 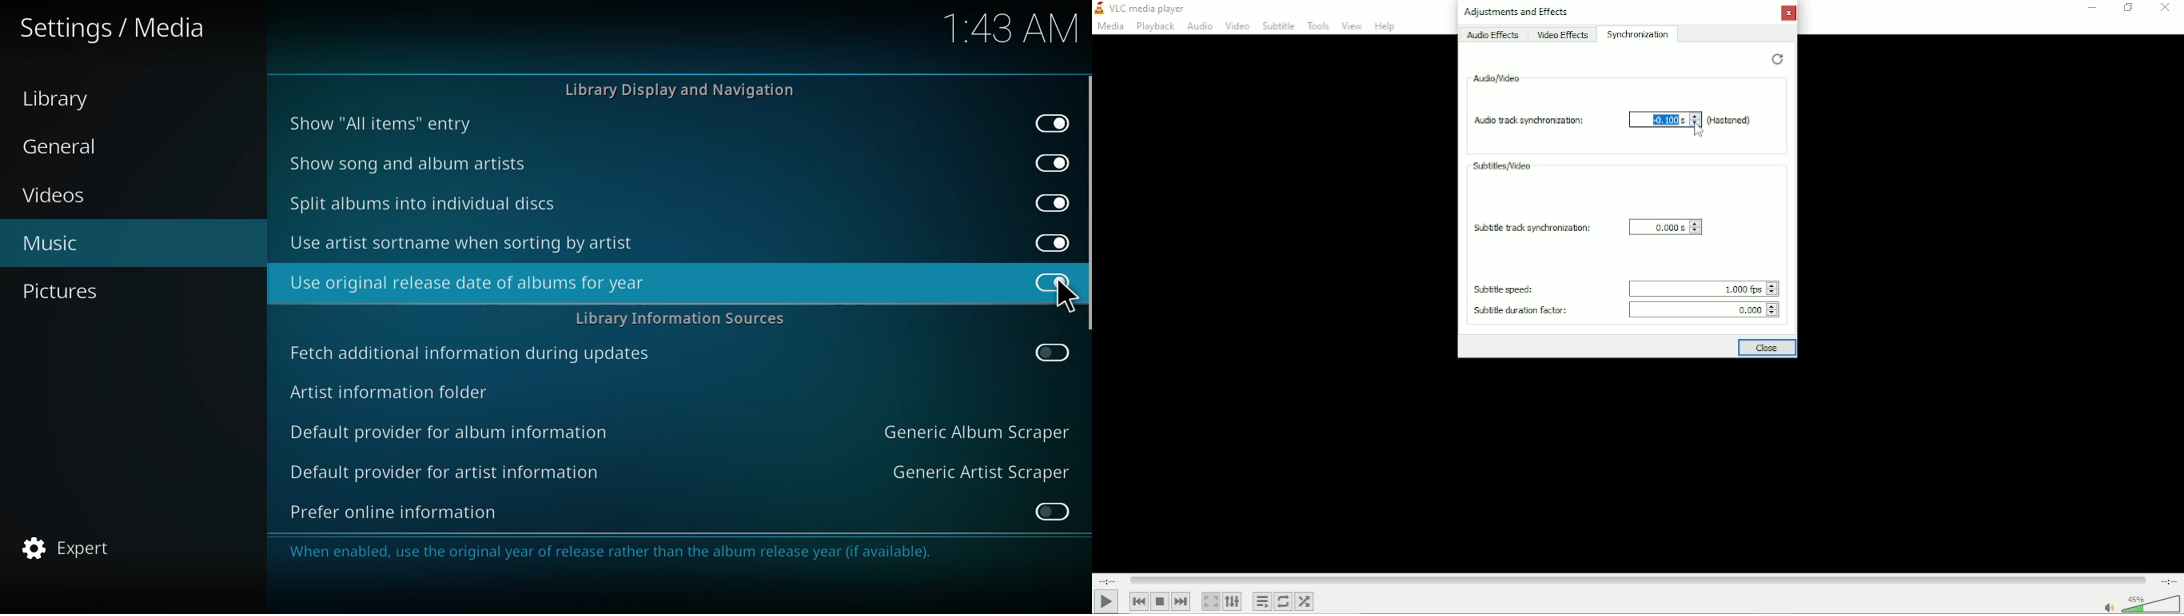 What do you see at coordinates (1494, 36) in the screenshot?
I see `Audio effects` at bounding box center [1494, 36].